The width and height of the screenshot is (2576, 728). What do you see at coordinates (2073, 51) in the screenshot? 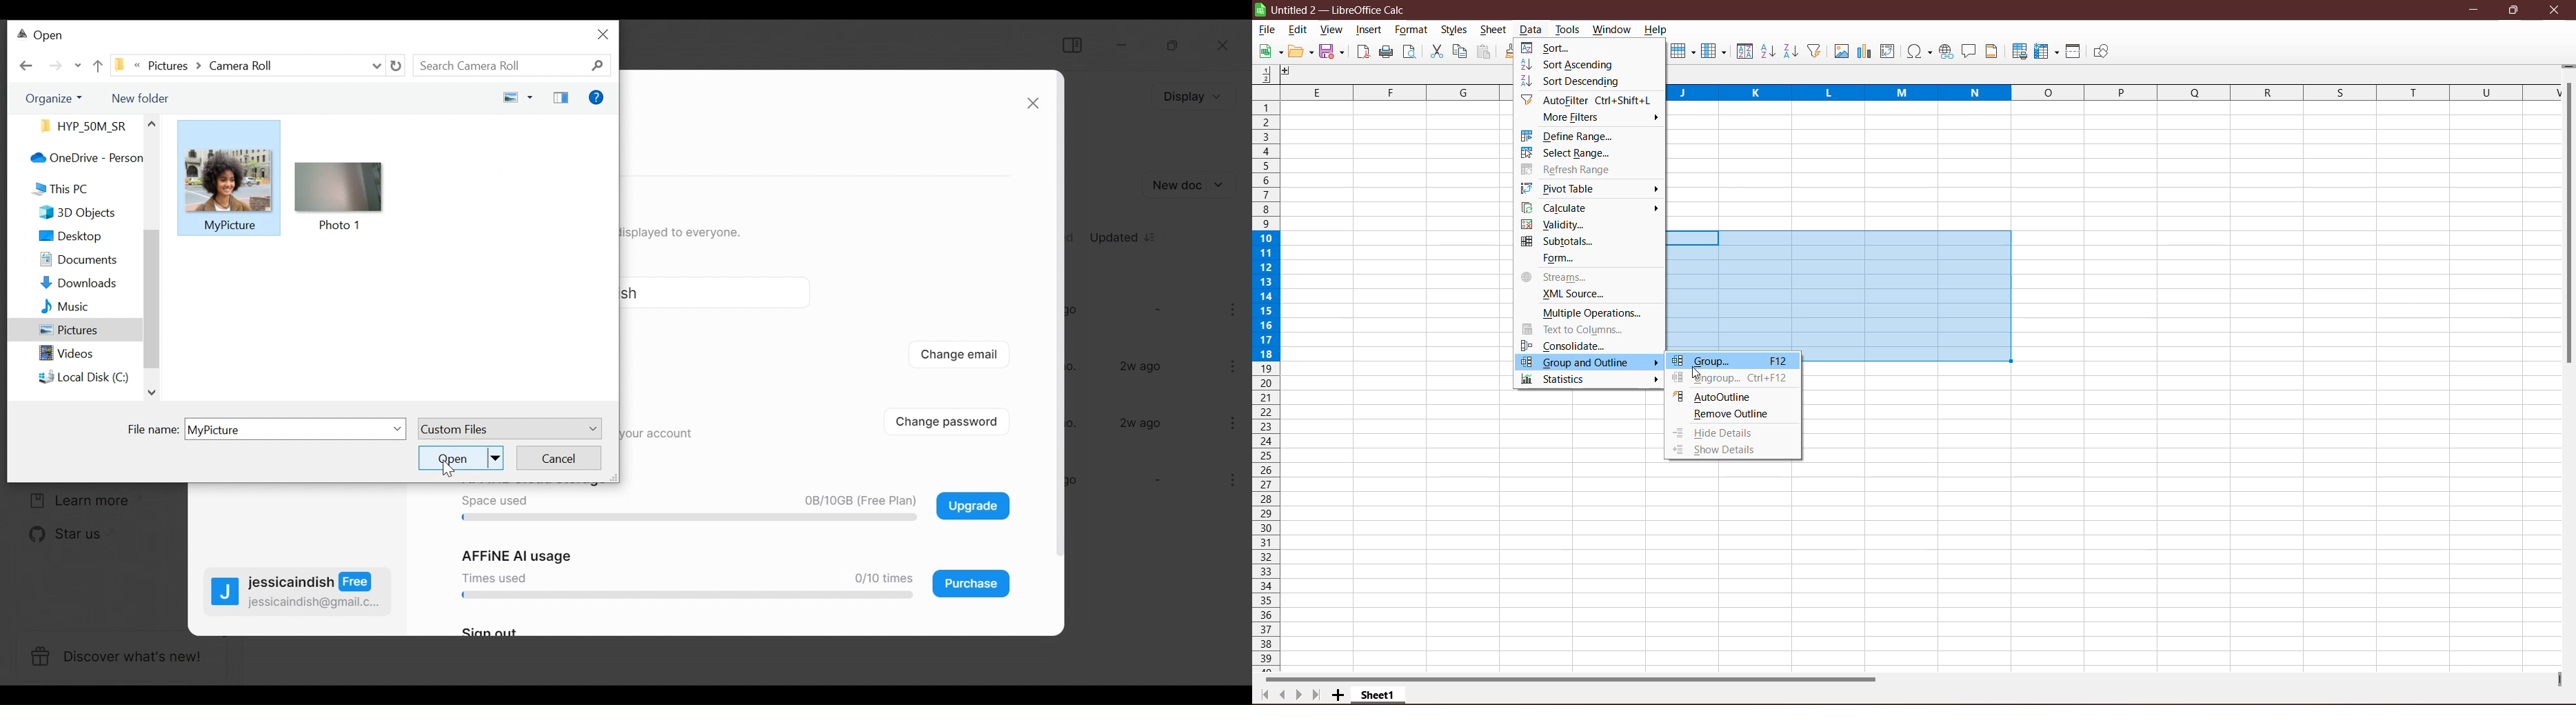
I see `Split Windows` at bounding box center [2073, 51].